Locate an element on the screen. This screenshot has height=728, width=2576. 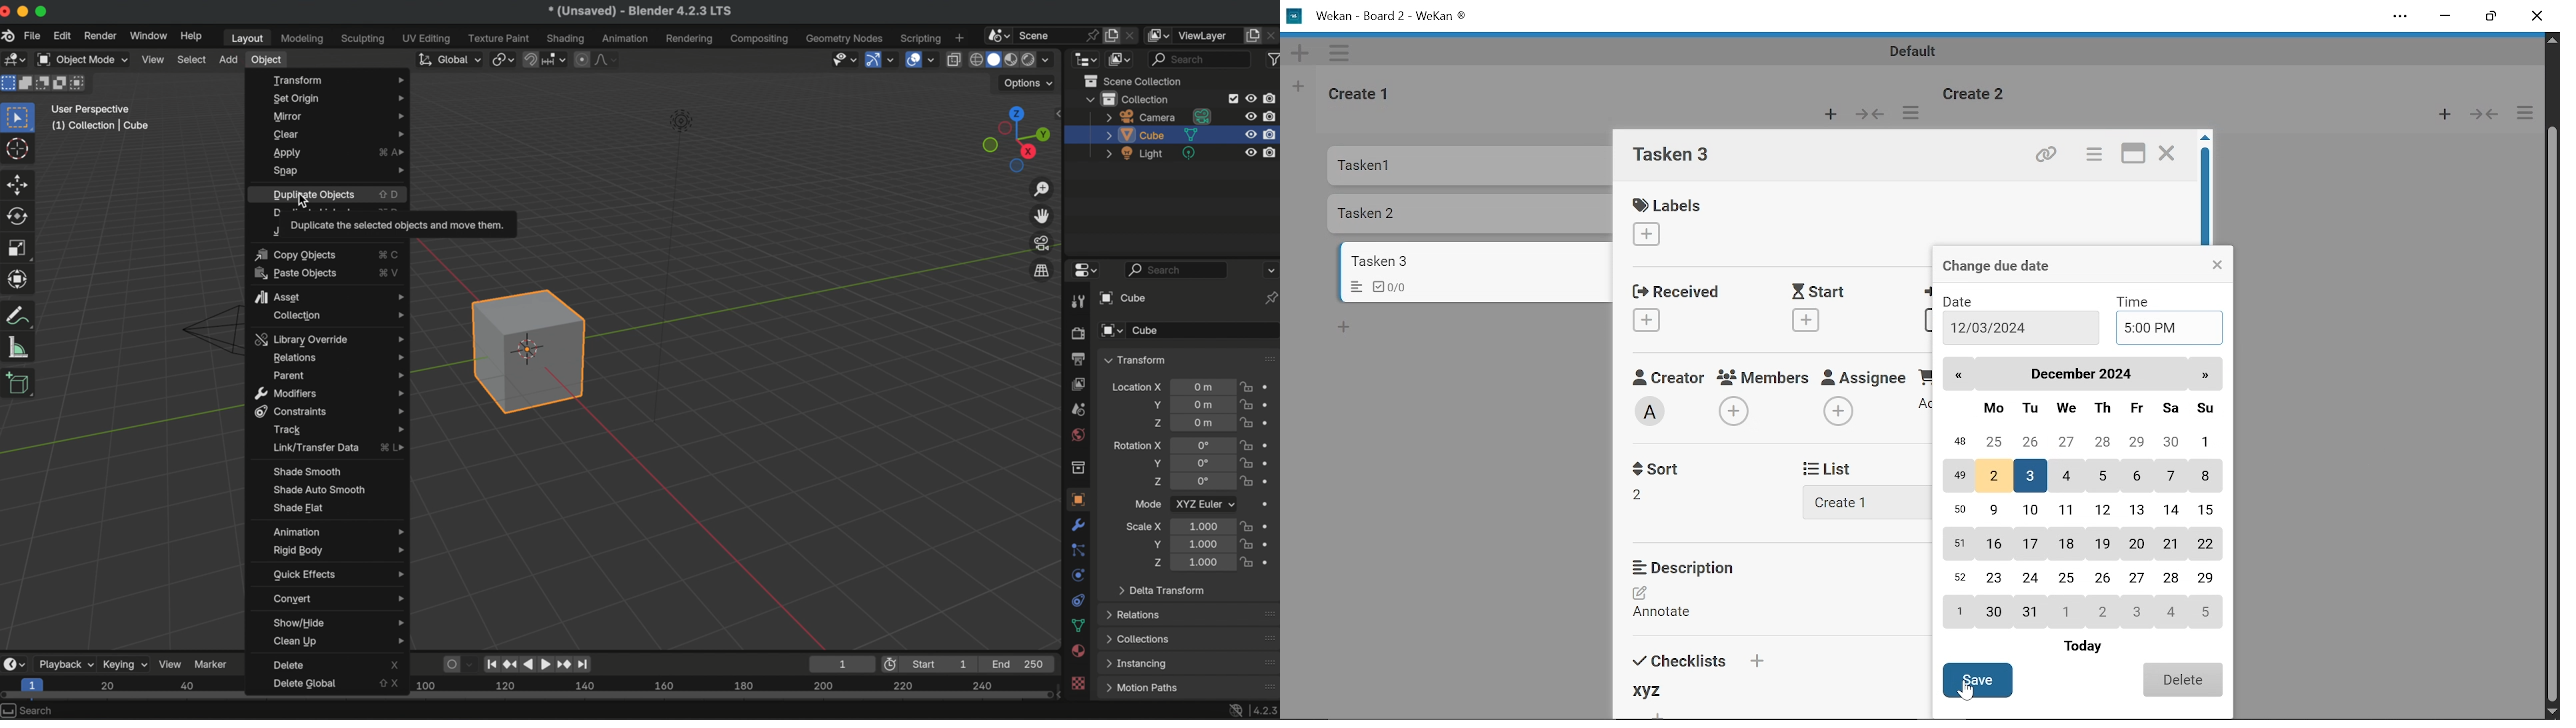
particles is located at coordinates (1079, 551).